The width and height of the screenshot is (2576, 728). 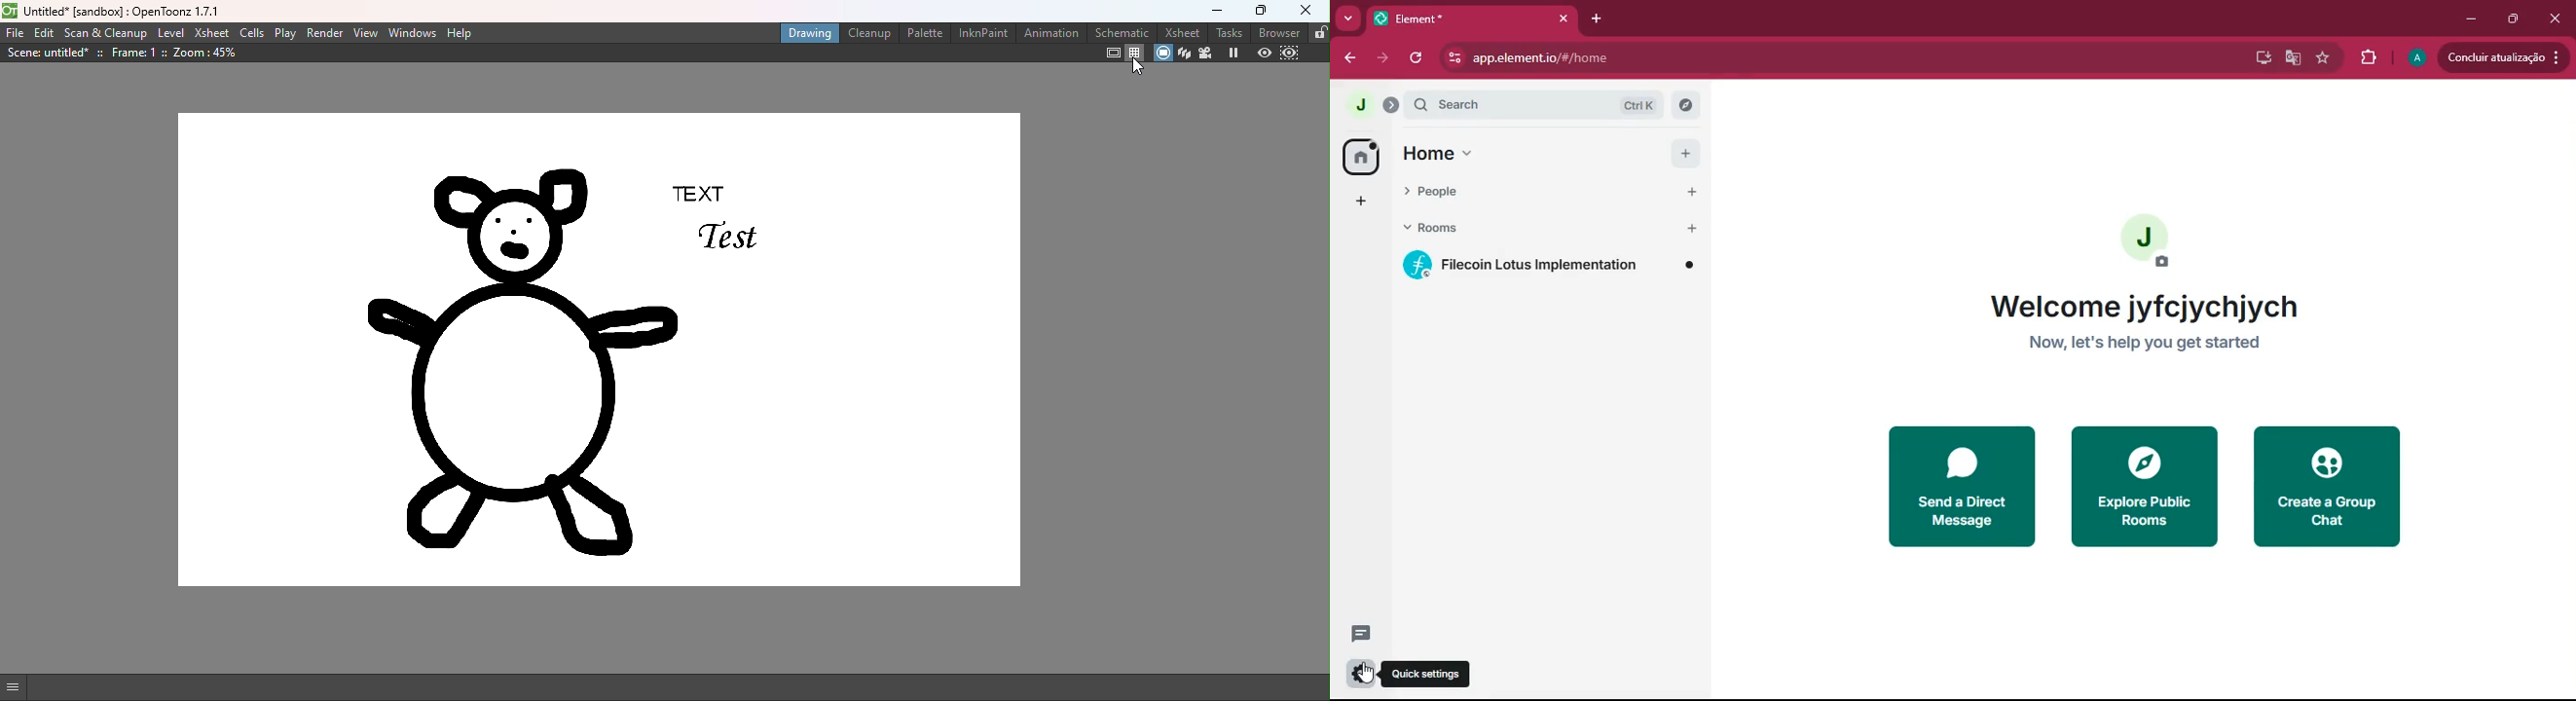 What do you see at coordinates (2367, 58) in the screenshot?
I see `extensions` at bounding box center [2367, 58].